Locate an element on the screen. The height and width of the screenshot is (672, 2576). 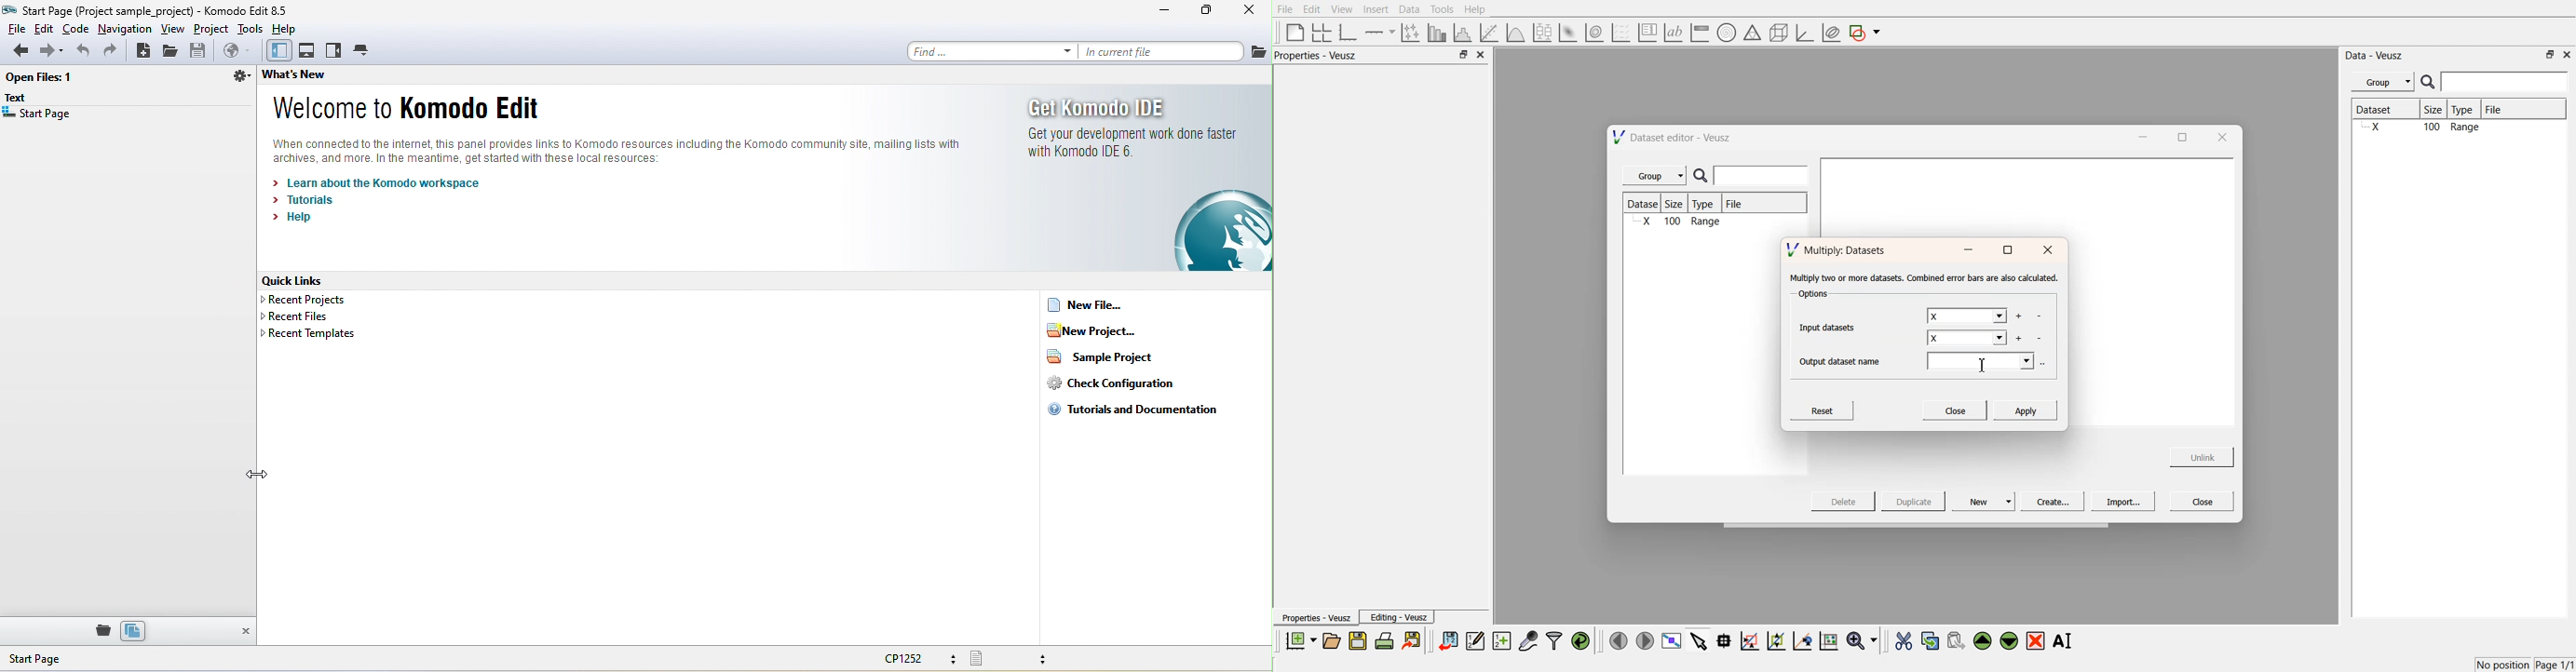
File is located at coordinates (2506, 109).